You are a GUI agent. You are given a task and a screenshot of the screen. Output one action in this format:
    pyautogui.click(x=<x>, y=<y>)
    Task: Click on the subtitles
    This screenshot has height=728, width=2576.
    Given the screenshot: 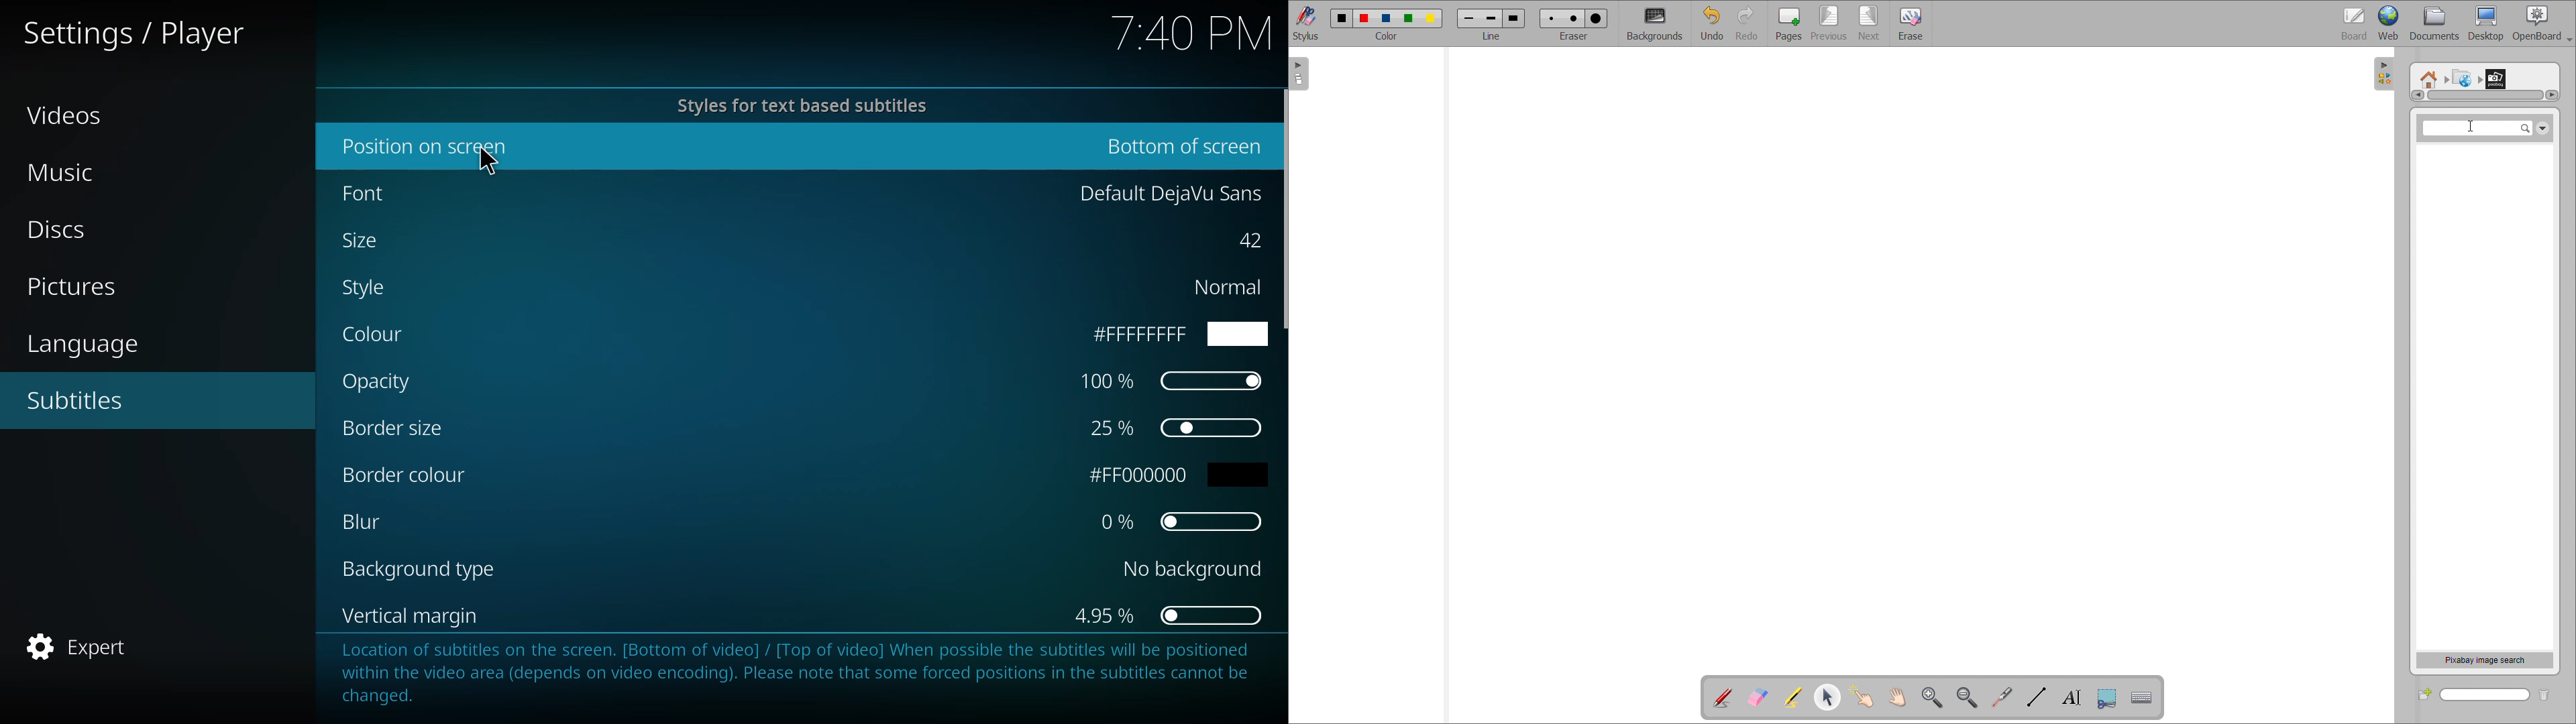 What is the action you would take?
    pyautogui.click(x=80, y=402)
    